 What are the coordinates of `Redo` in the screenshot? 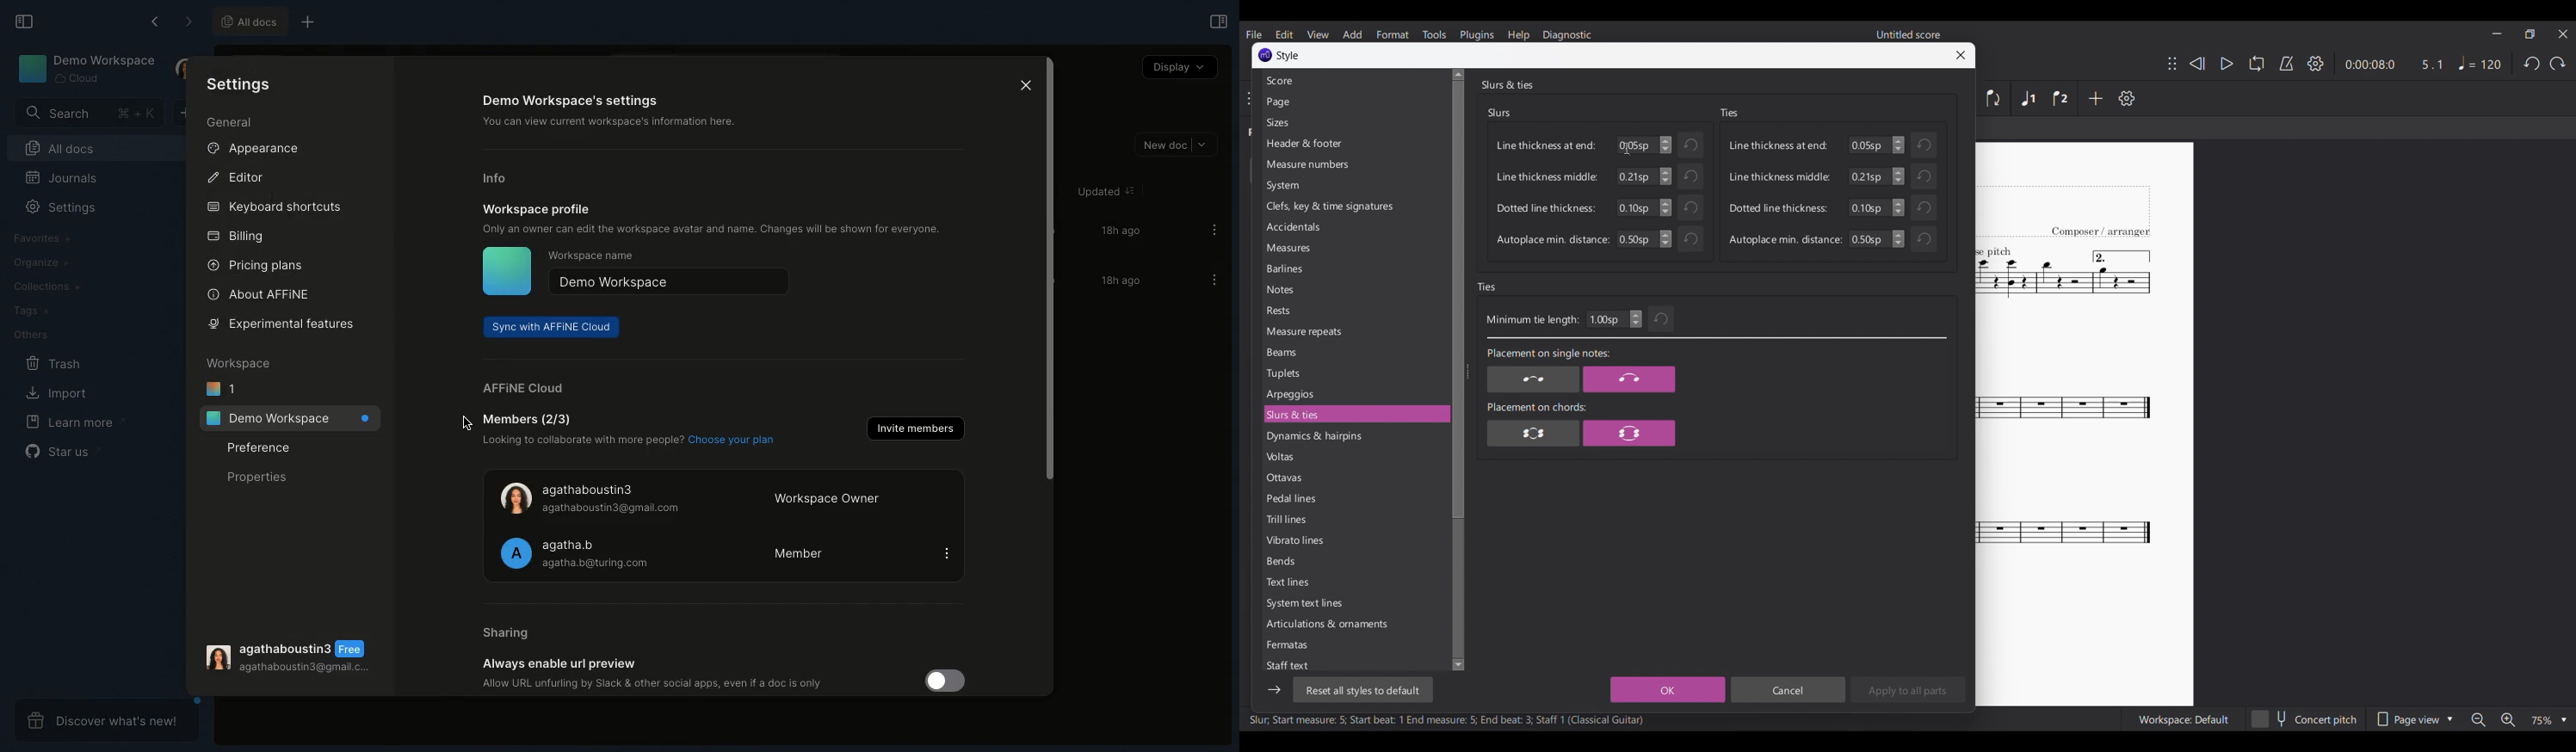 It's located at (2559, 63).